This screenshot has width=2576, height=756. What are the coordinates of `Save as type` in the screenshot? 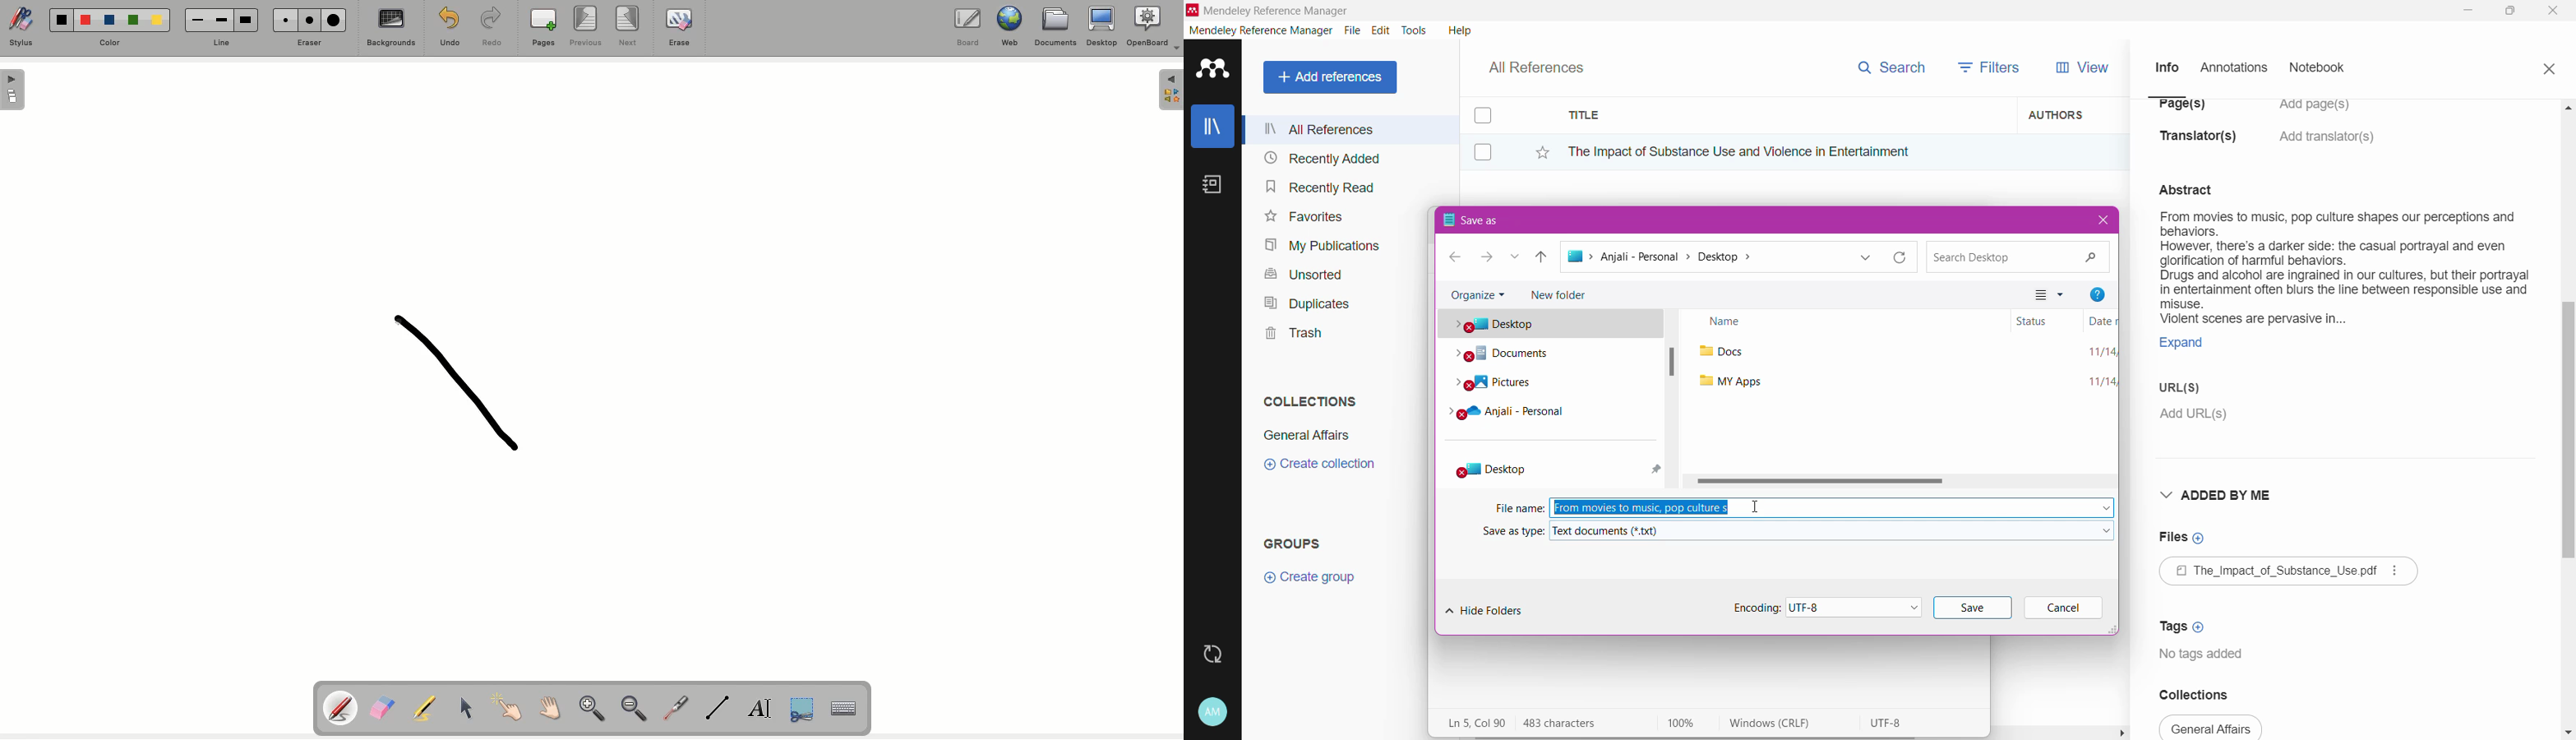 It's located at (1511, 533).